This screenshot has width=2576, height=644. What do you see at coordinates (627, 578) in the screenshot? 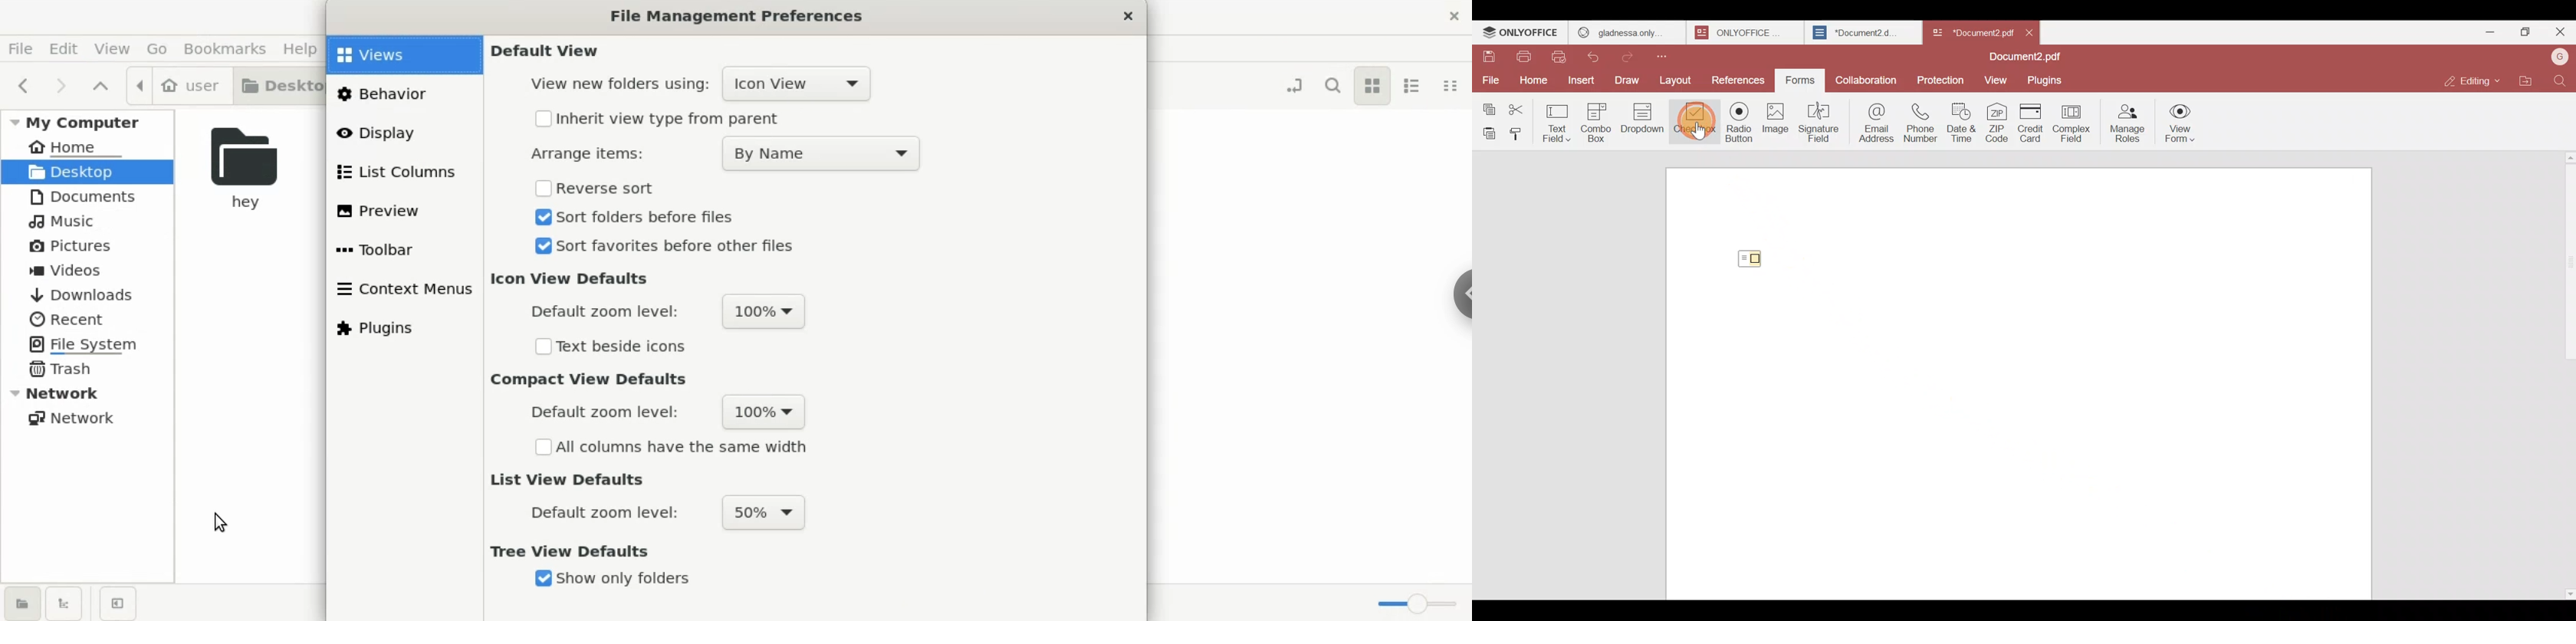
I see `show only folders` at bounding box center [627, 578].